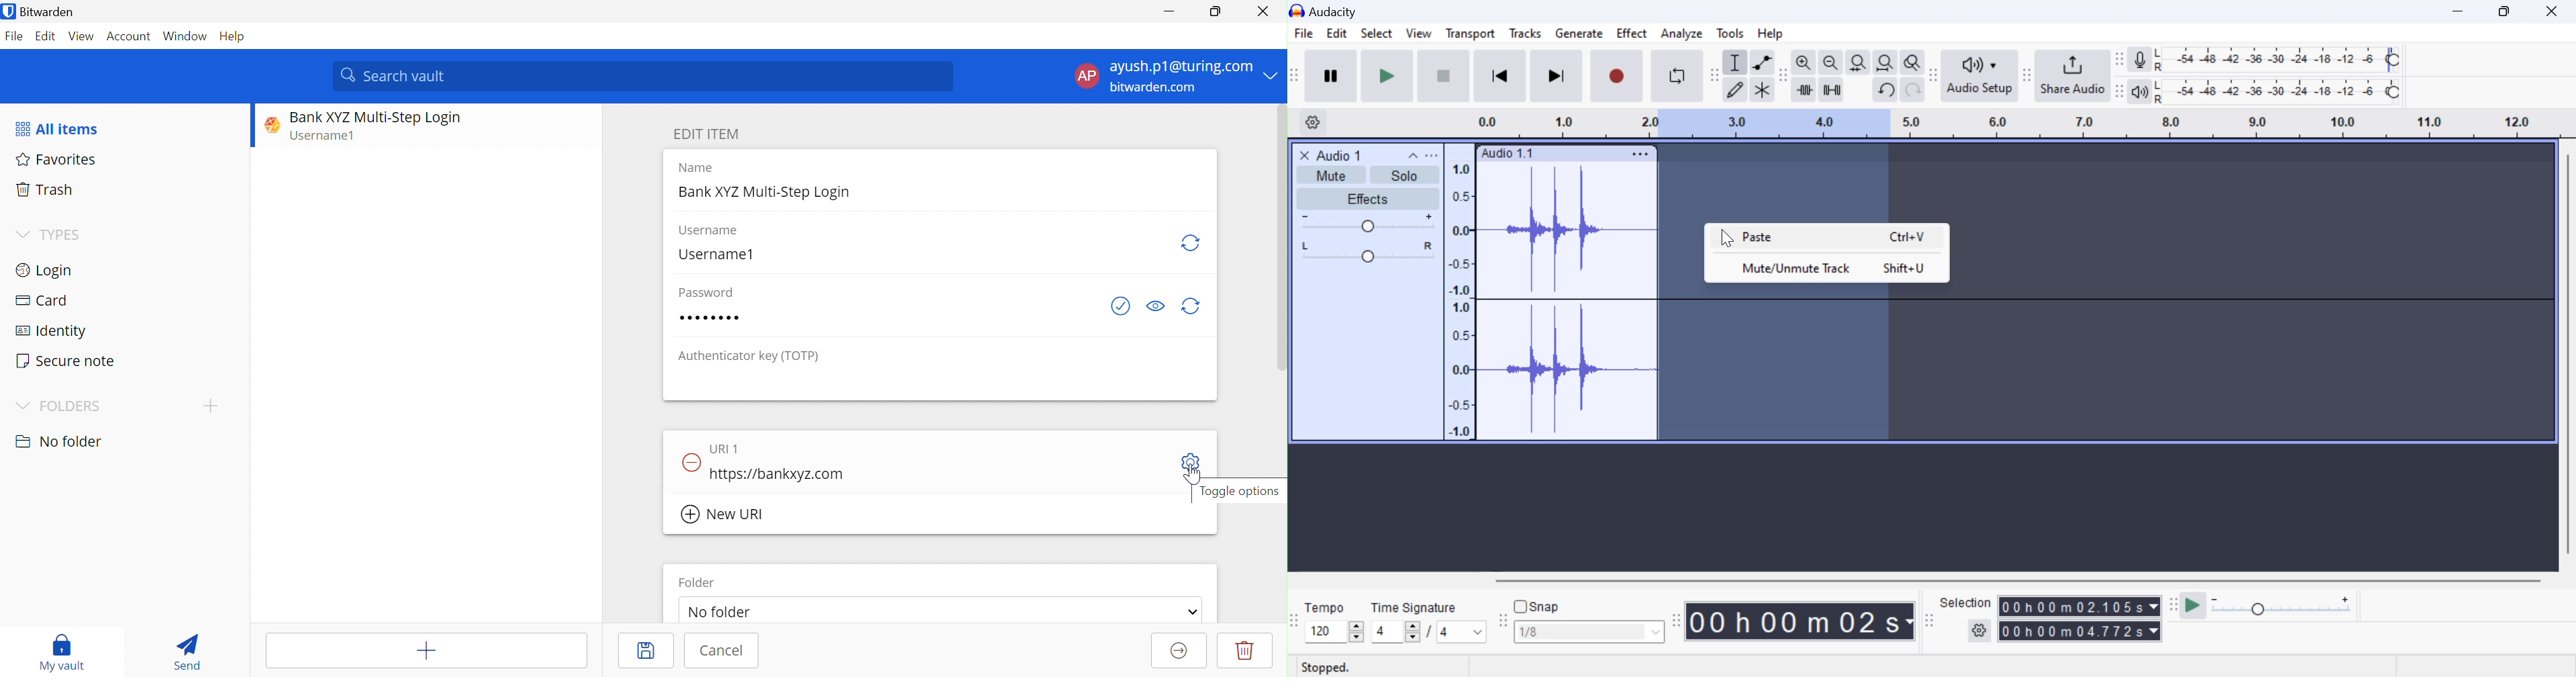 The height and width of the screenshot is (700, 2576). I want to click on Help, so click(1773, 33).